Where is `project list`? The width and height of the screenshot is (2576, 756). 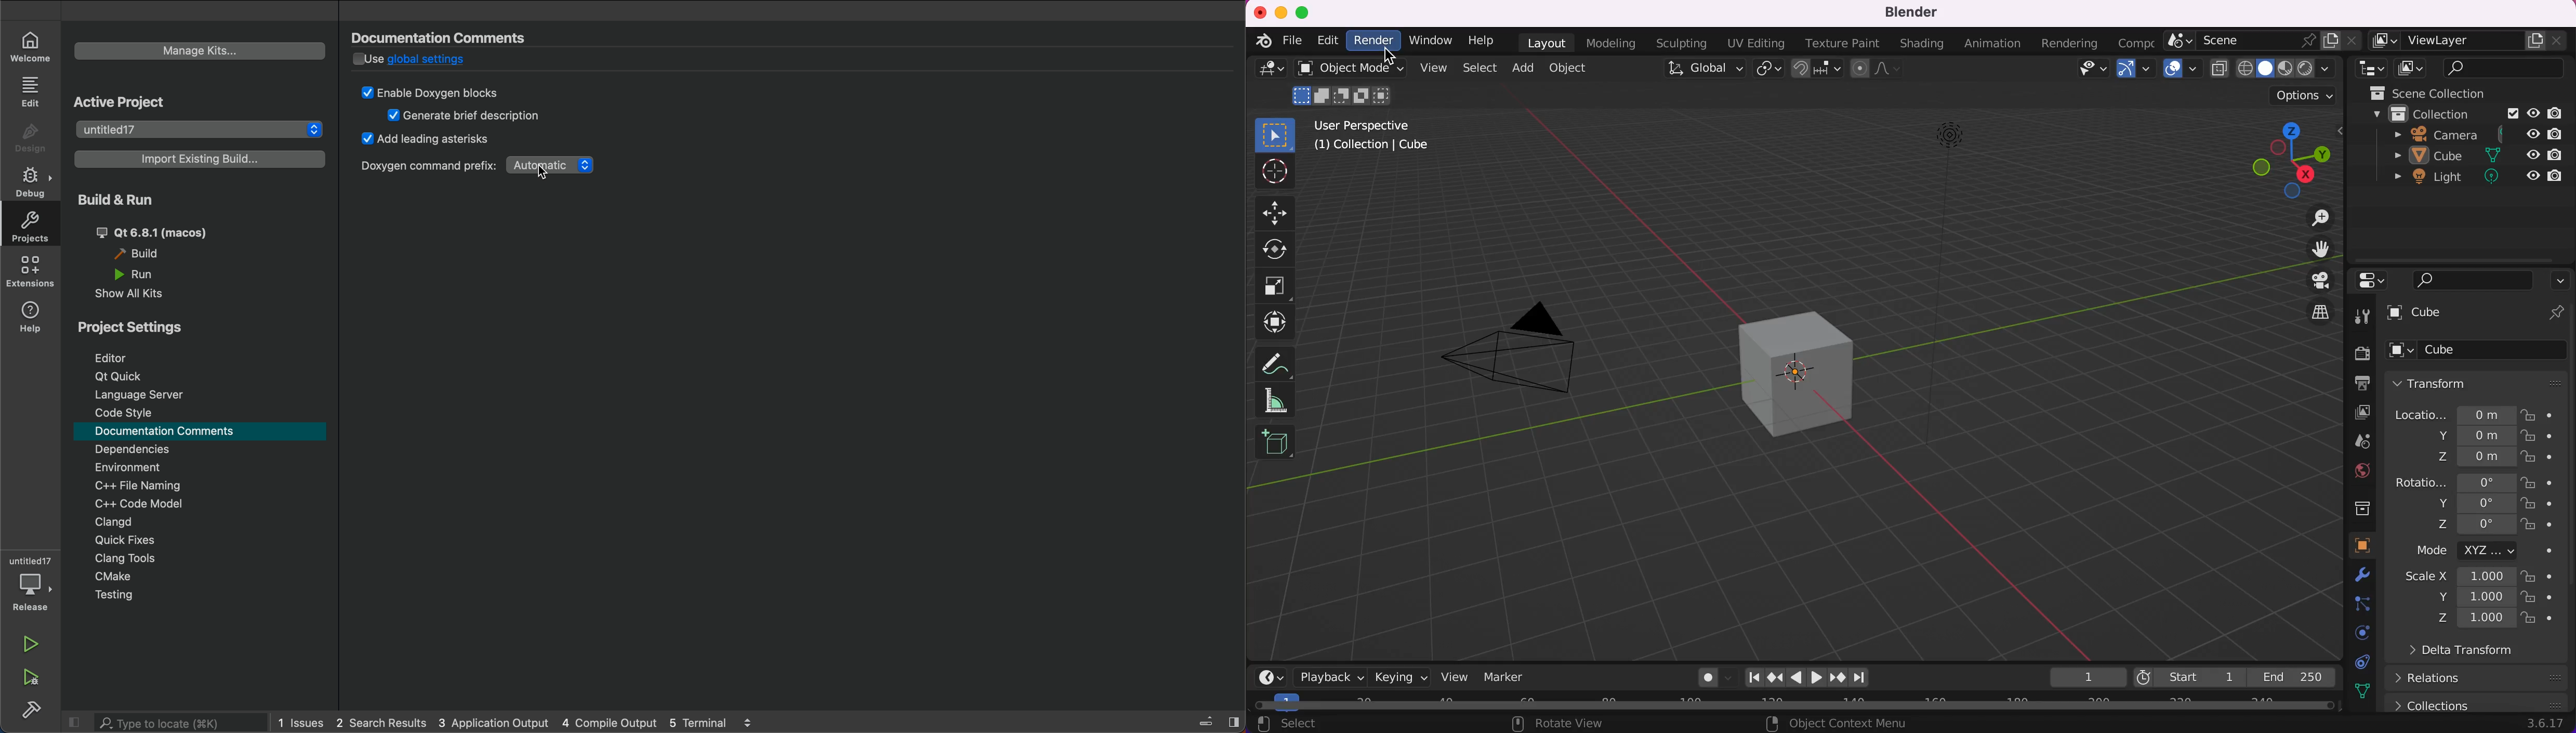 project list is located at coordinates (199, 128).